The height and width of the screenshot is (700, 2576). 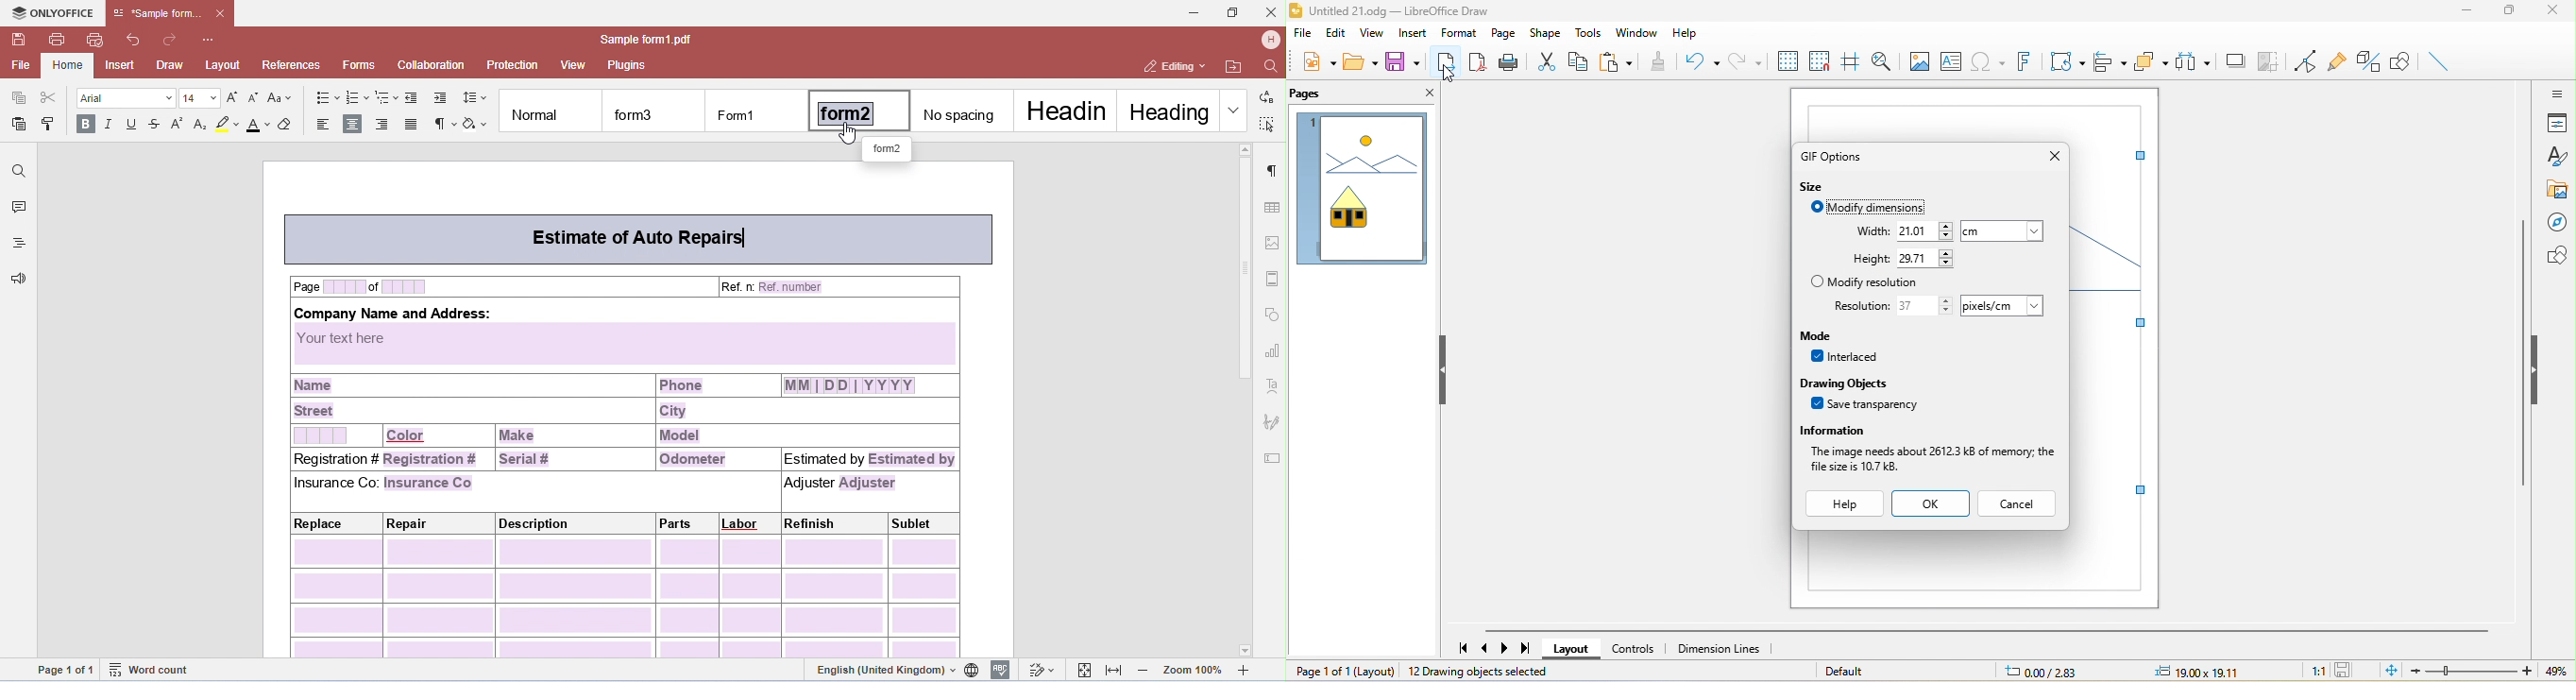 What do you see at coordinates (2402, 63) in the screenshot?
I see `show draw functions` at bounding box center [2402, 63].